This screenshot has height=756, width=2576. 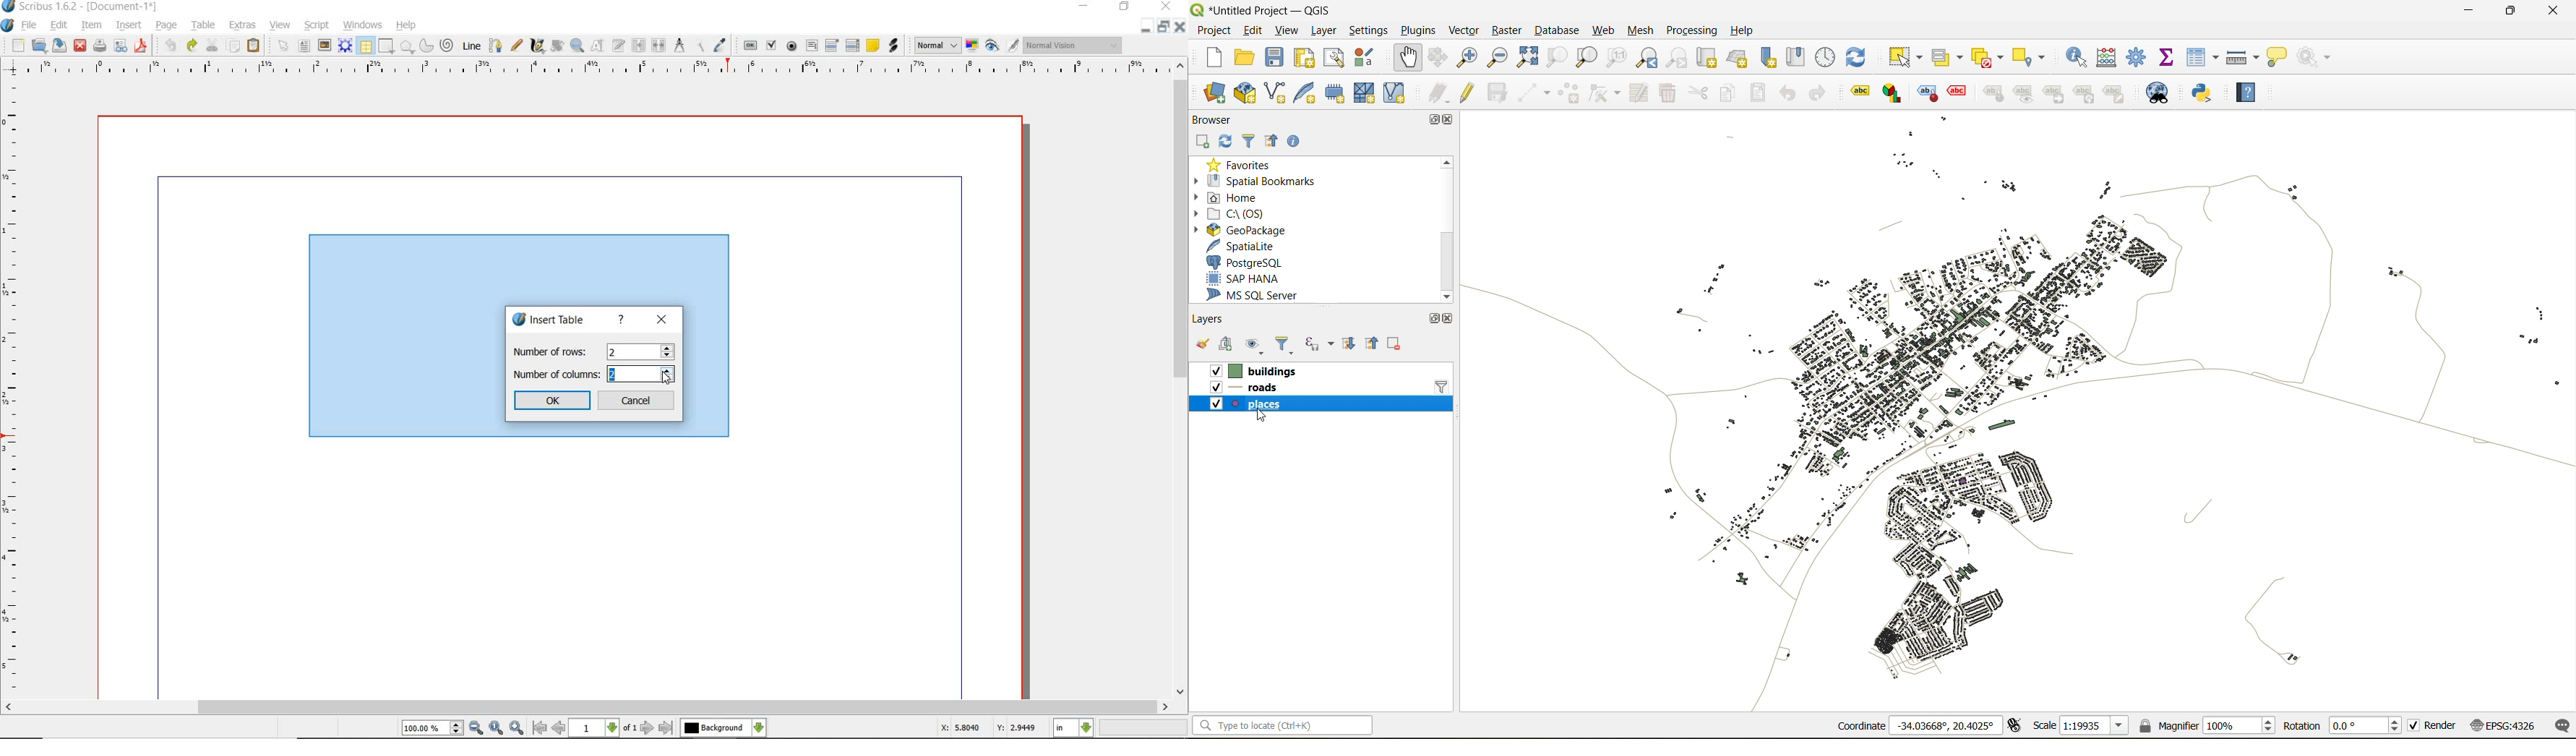 What do you see at coordinates (619, 45) in the screenshot?
I see `edit text with story editor` at bounding box center [619, 45].